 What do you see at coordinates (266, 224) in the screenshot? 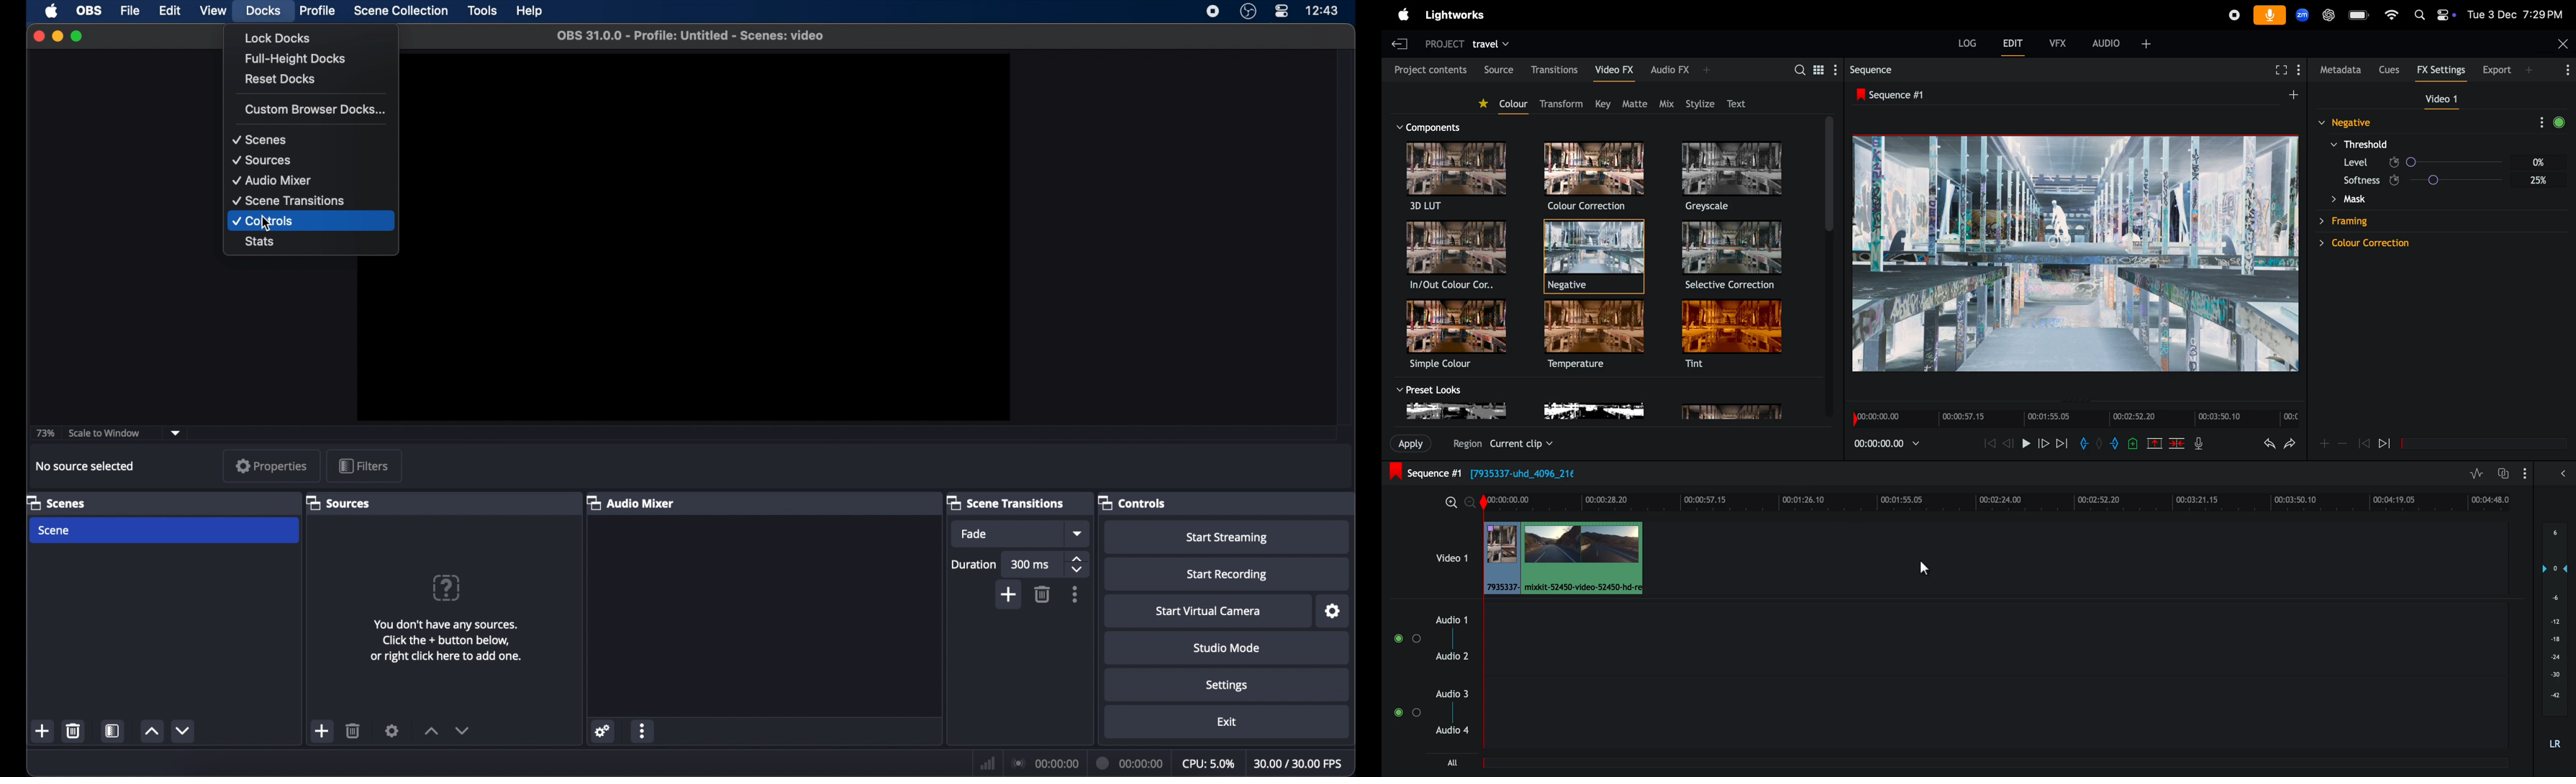
I see `cursor` at bounding box center [266, 224].